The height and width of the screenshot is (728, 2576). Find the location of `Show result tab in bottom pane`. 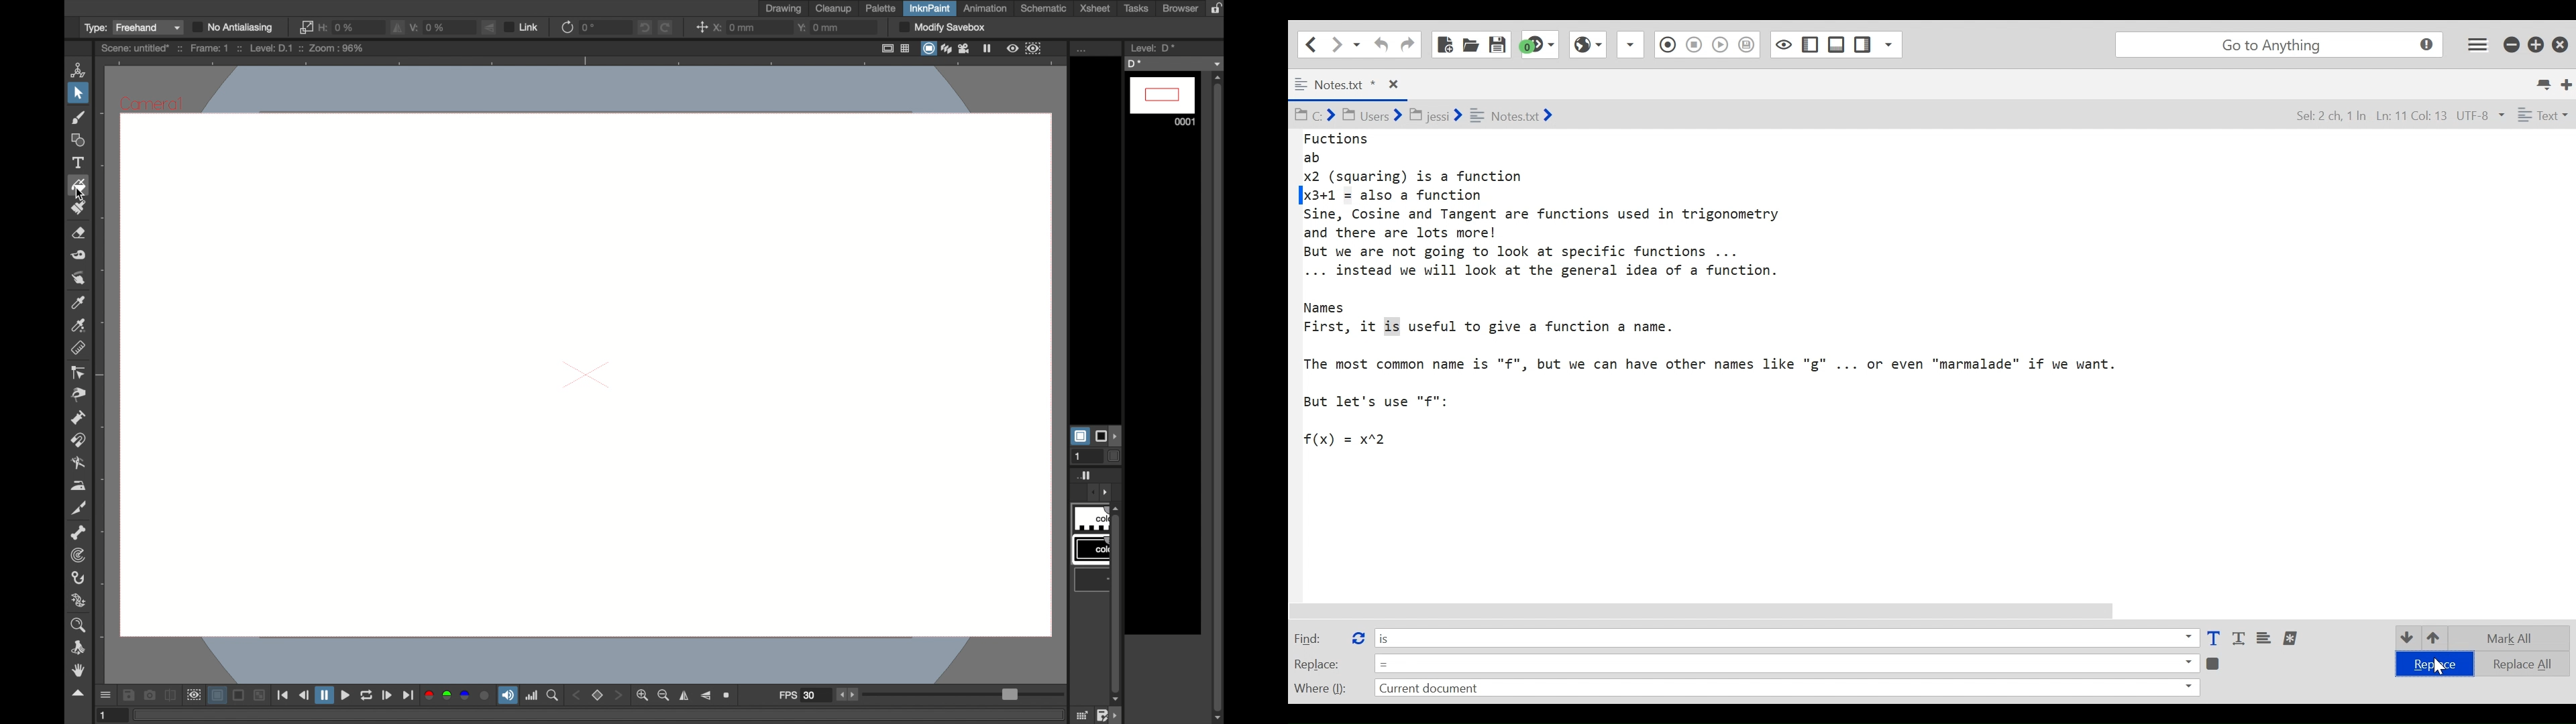

Show result tab in bottom pane is located at coordinates (2215, 662).